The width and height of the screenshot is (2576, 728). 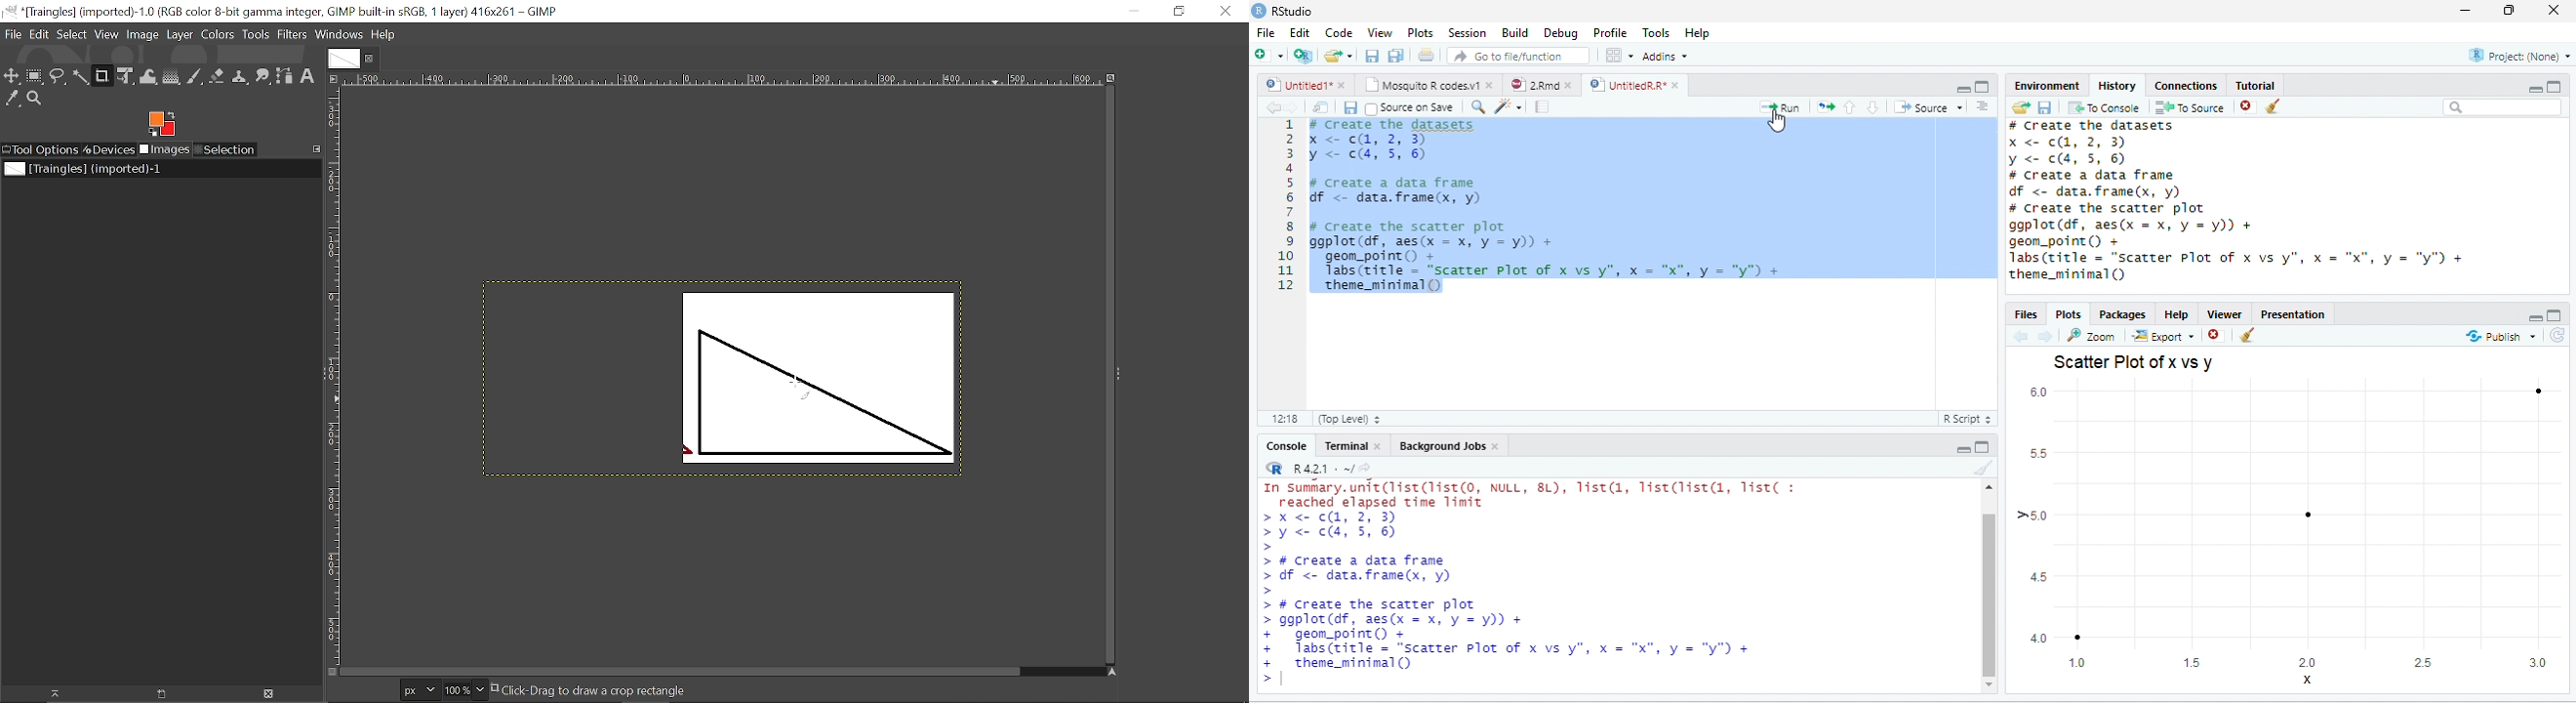 What do you see at coordinates (1542, 107) in the screenshot?
I see `Compile Report` at bounding box center [1542, 107].